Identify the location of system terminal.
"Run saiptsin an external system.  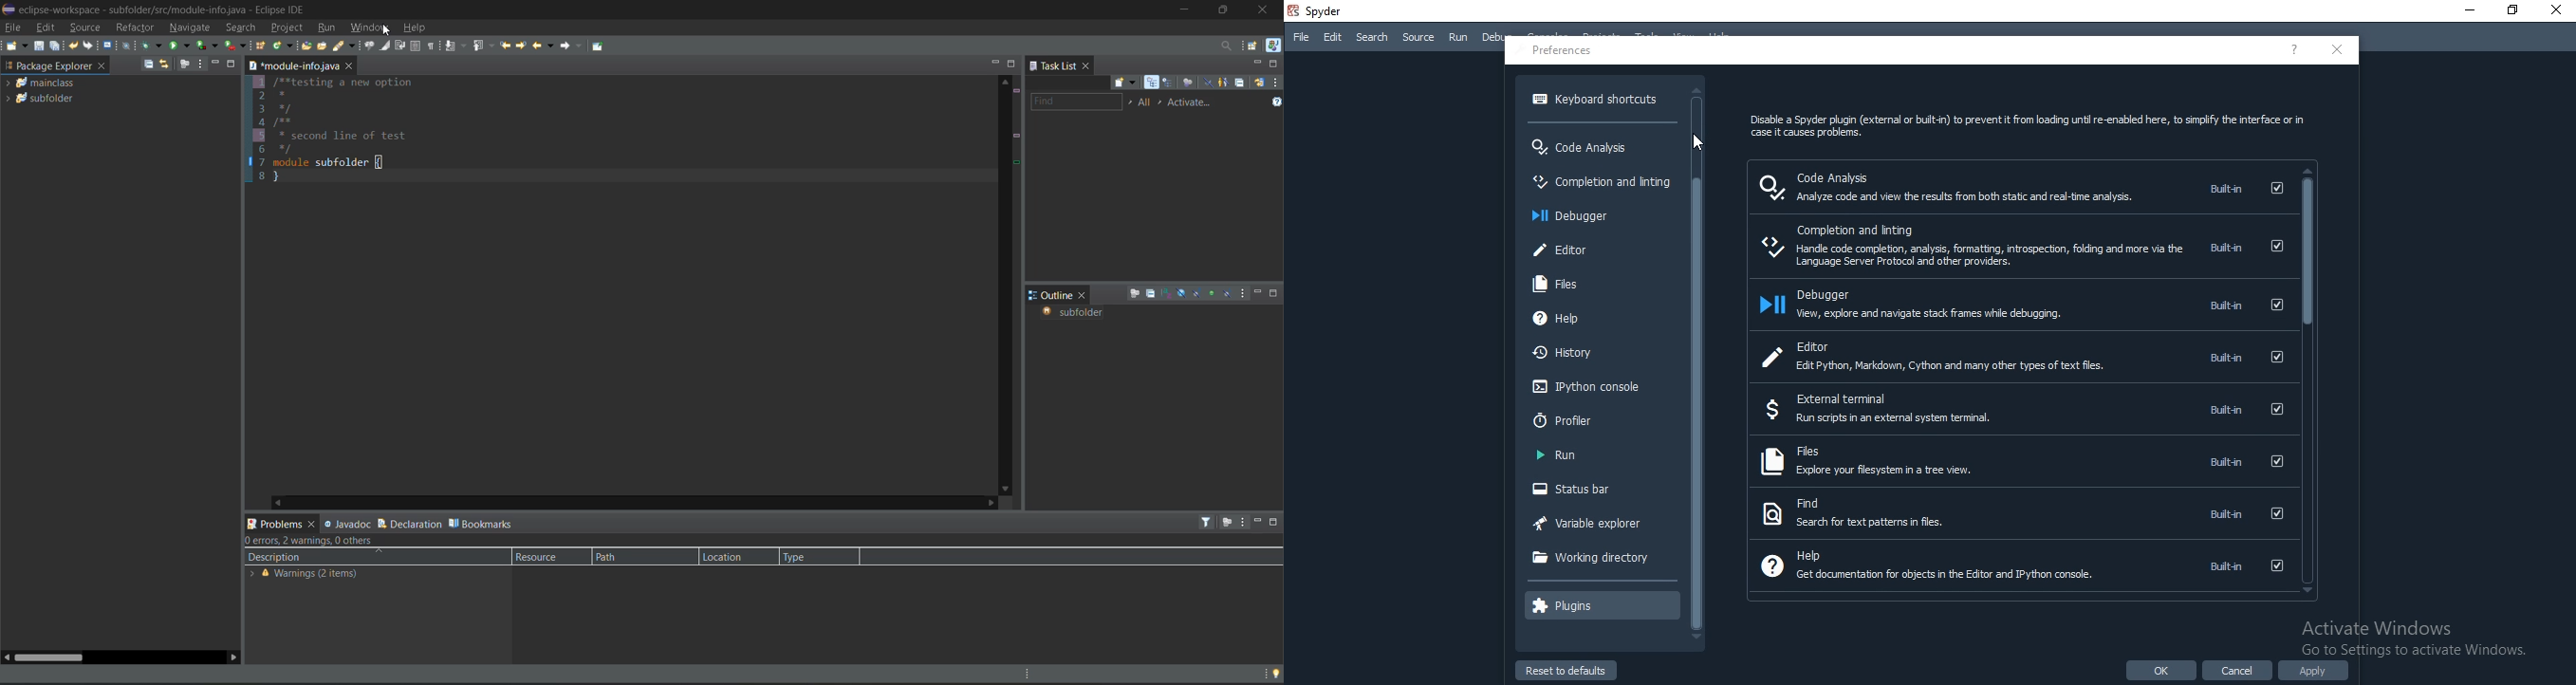
(1900, 421).